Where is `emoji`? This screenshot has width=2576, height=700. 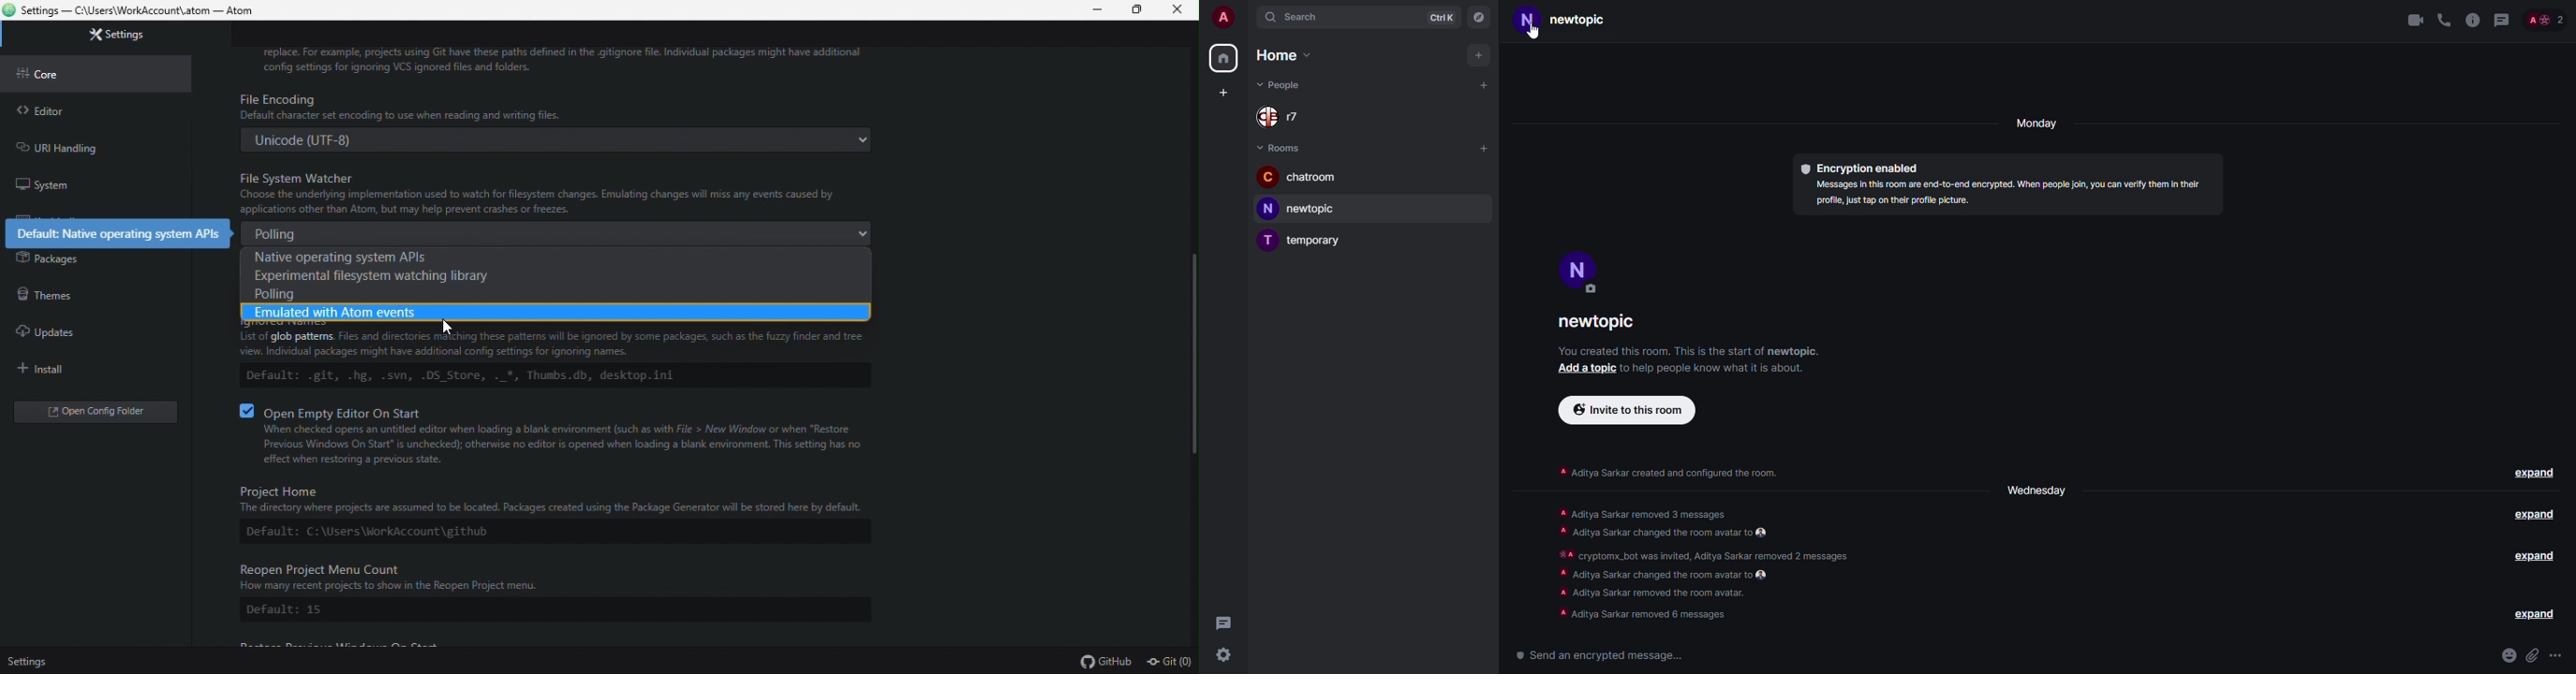 emoji is located at coordinates (2509, 655).